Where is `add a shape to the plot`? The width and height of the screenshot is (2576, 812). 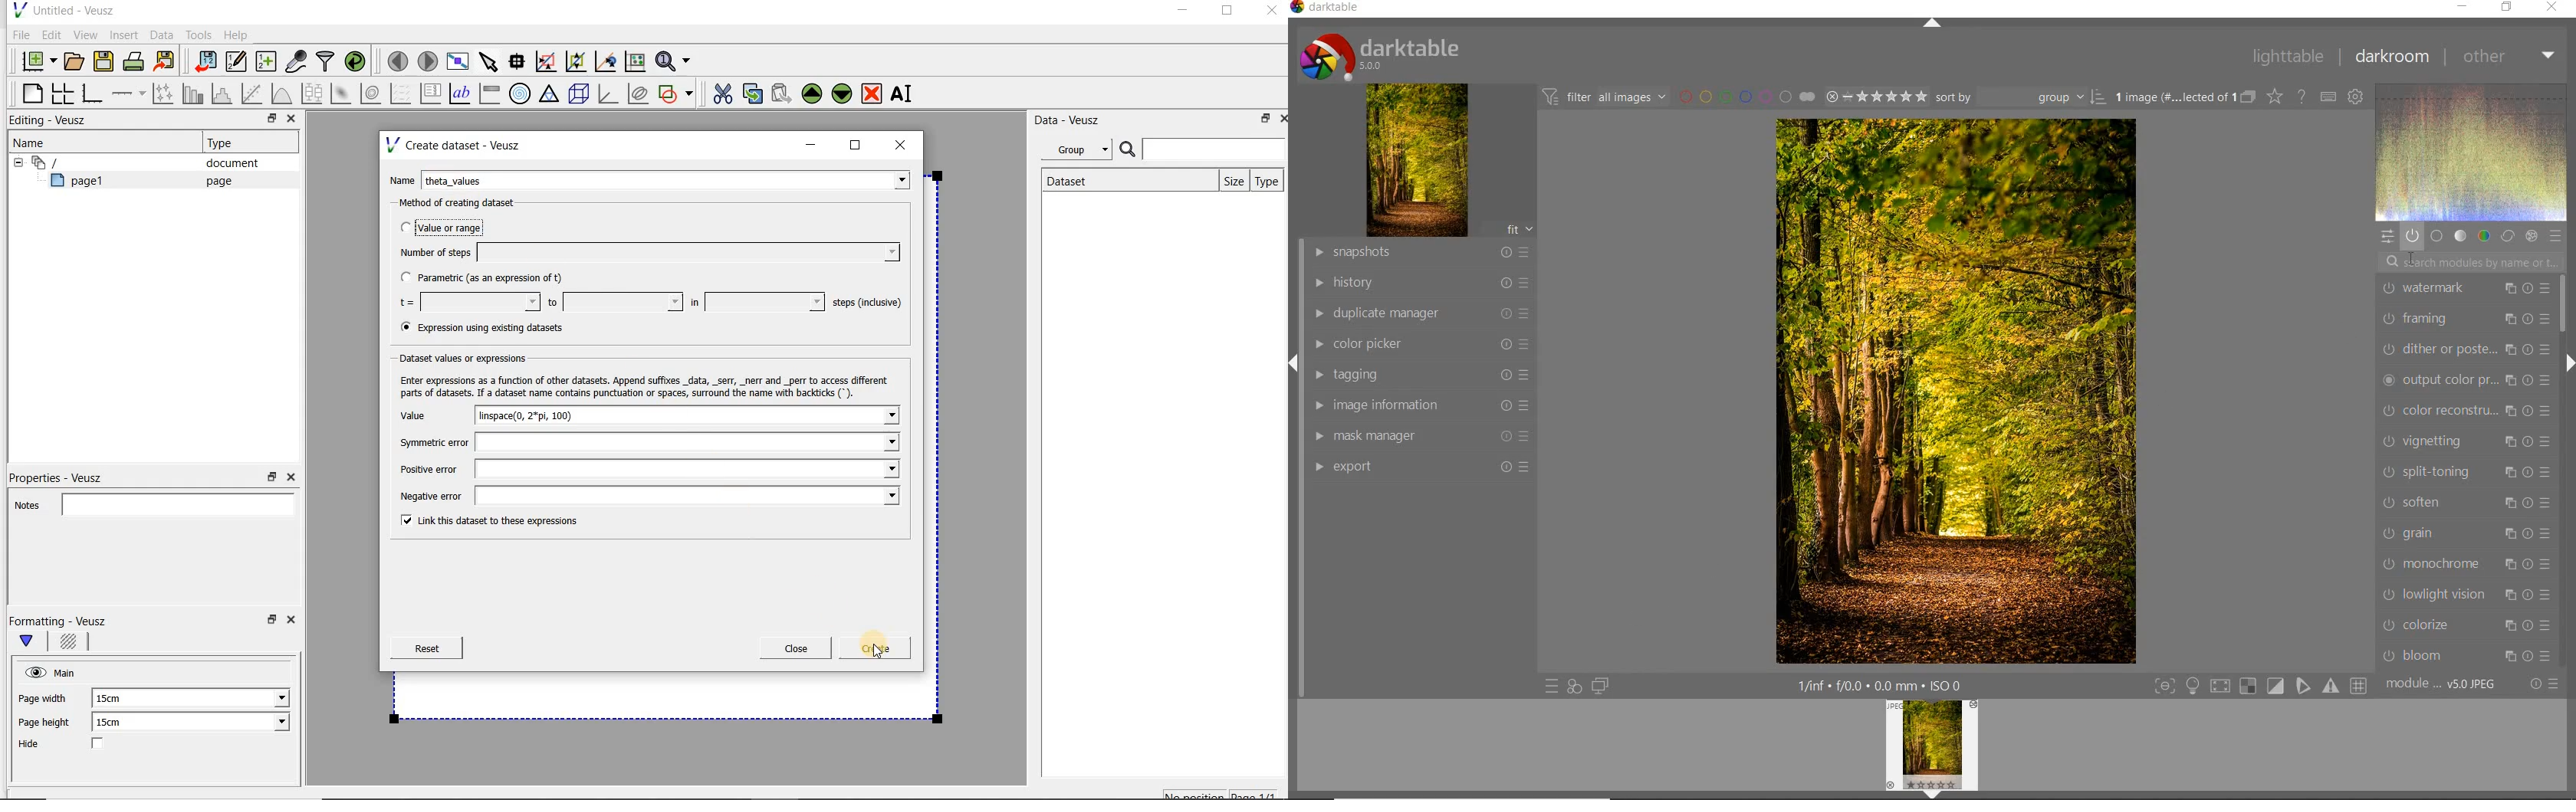 add a shape to the plot is located at coordinates (677, 92).